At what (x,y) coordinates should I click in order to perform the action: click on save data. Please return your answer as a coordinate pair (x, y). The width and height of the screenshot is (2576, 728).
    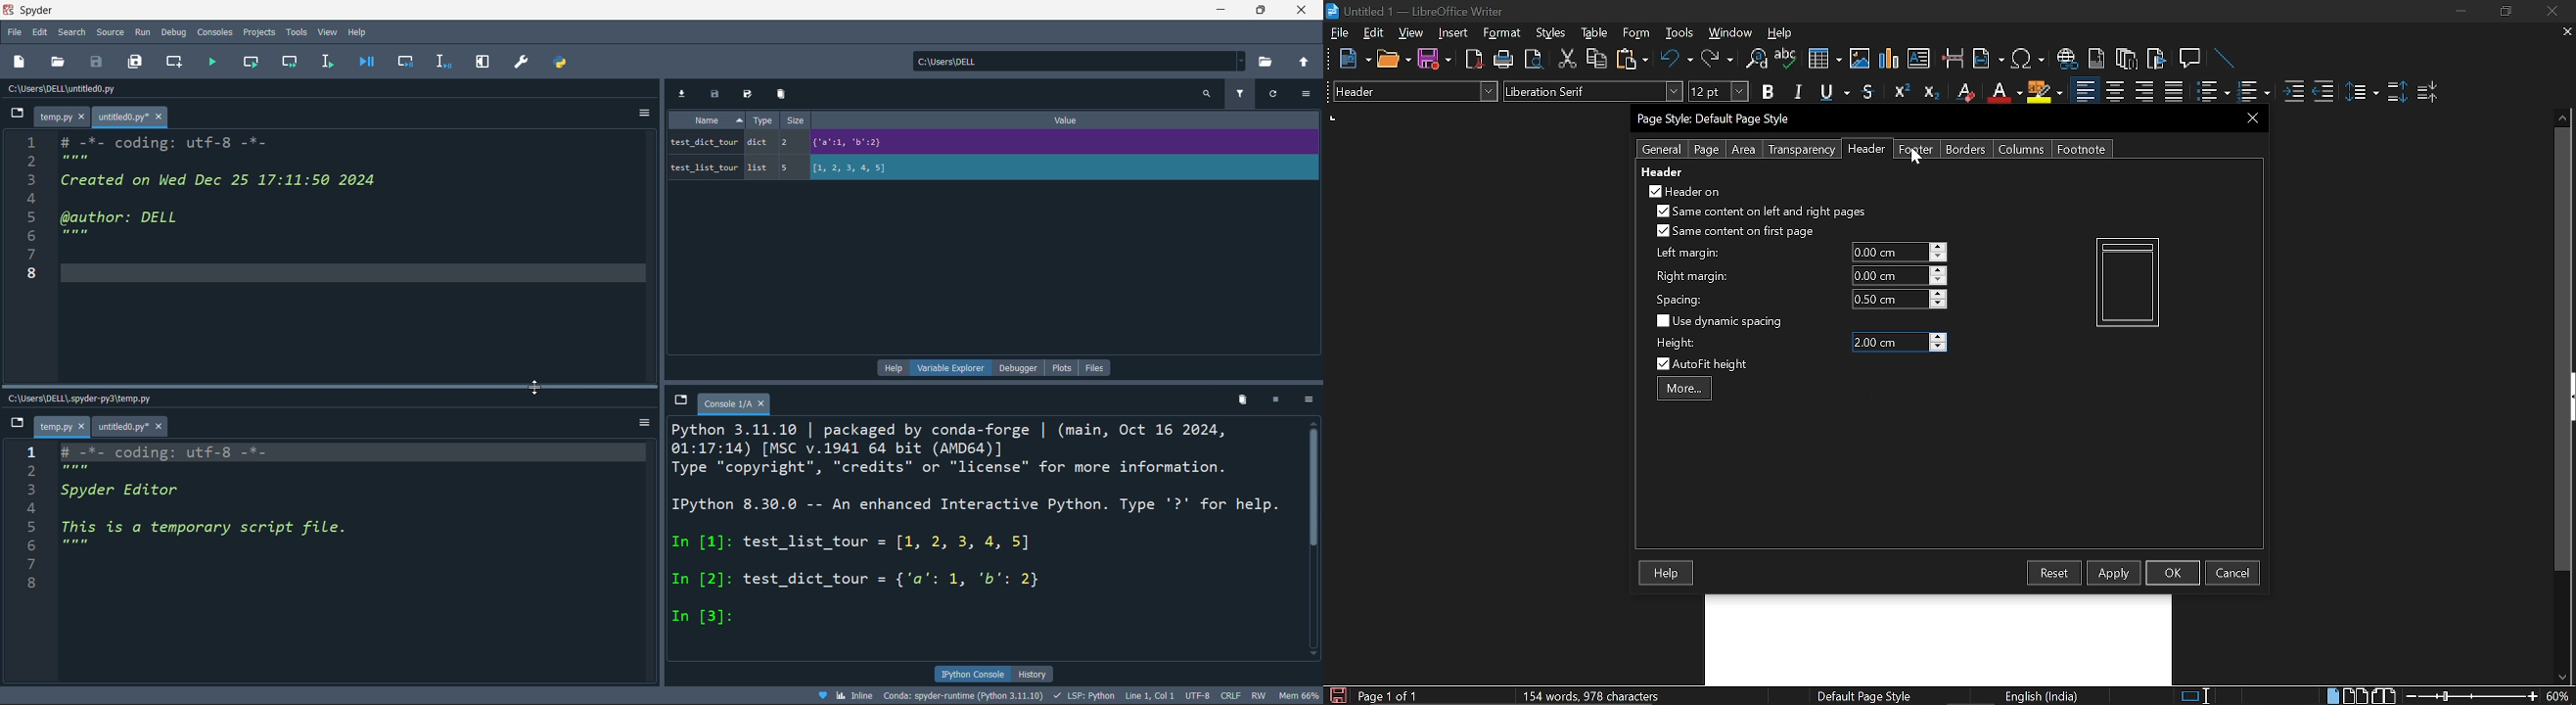
    Looking at the image, I should click on (715, 92).